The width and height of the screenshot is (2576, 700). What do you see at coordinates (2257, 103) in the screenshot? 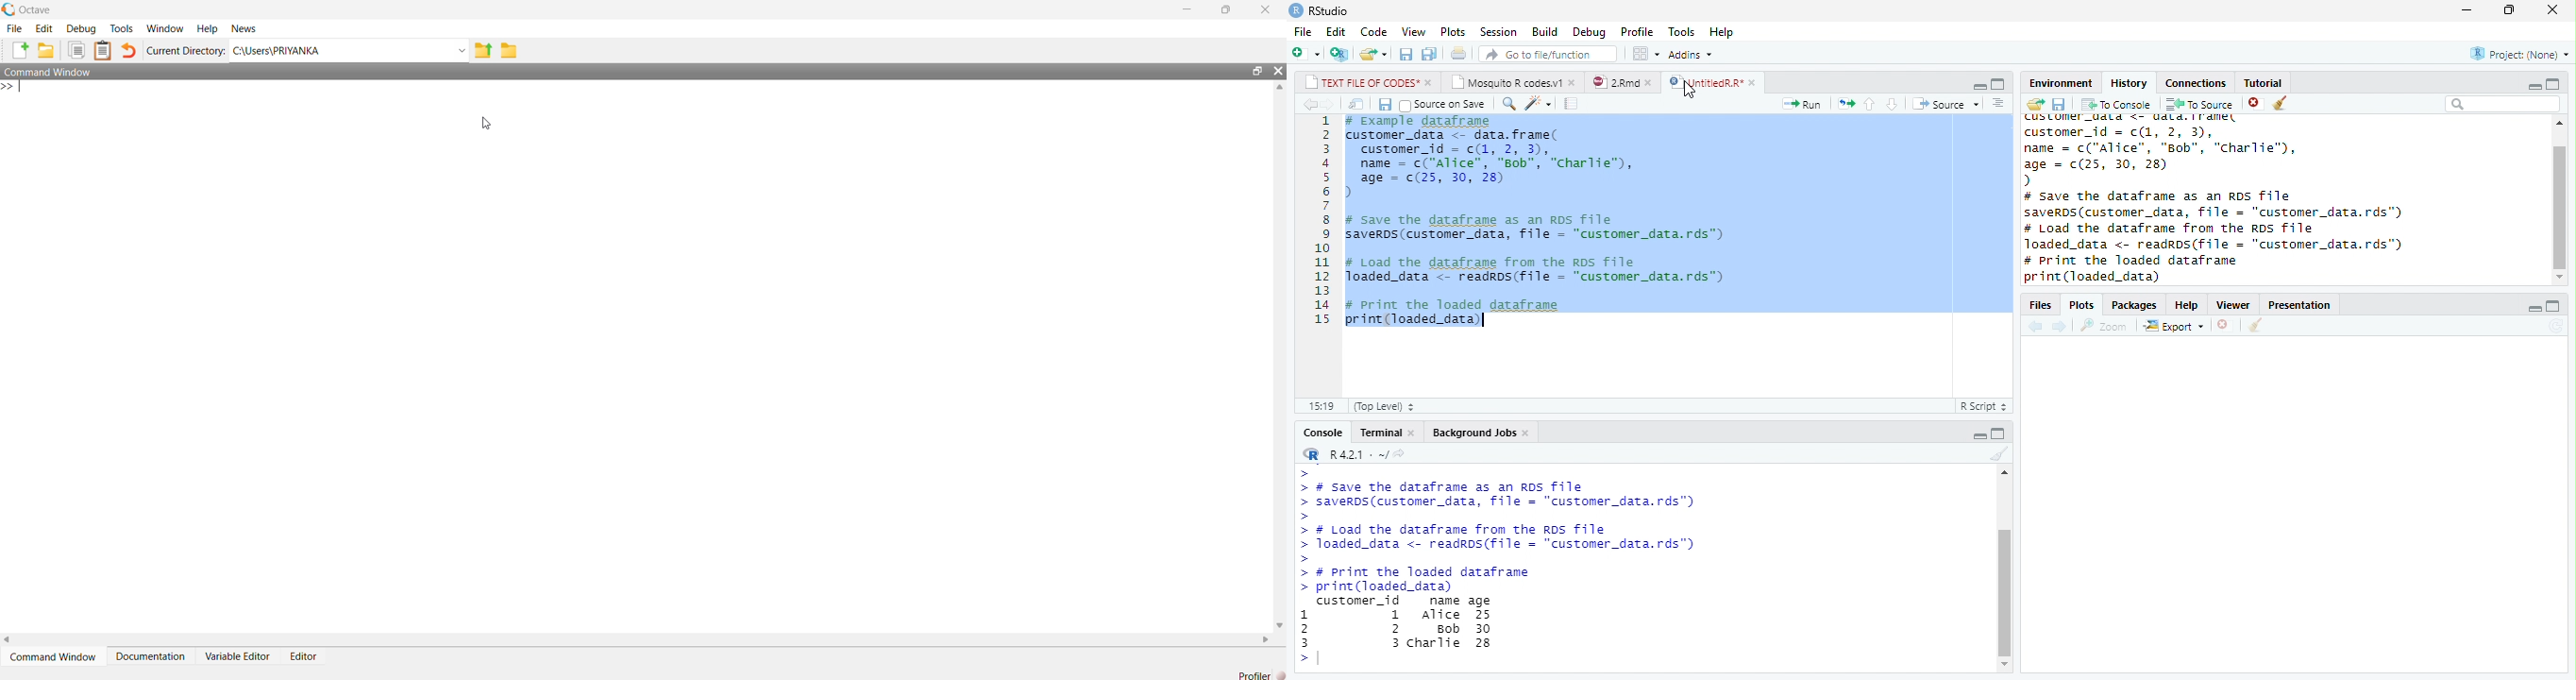
I see `close file` at bounding box center [2257, 103].